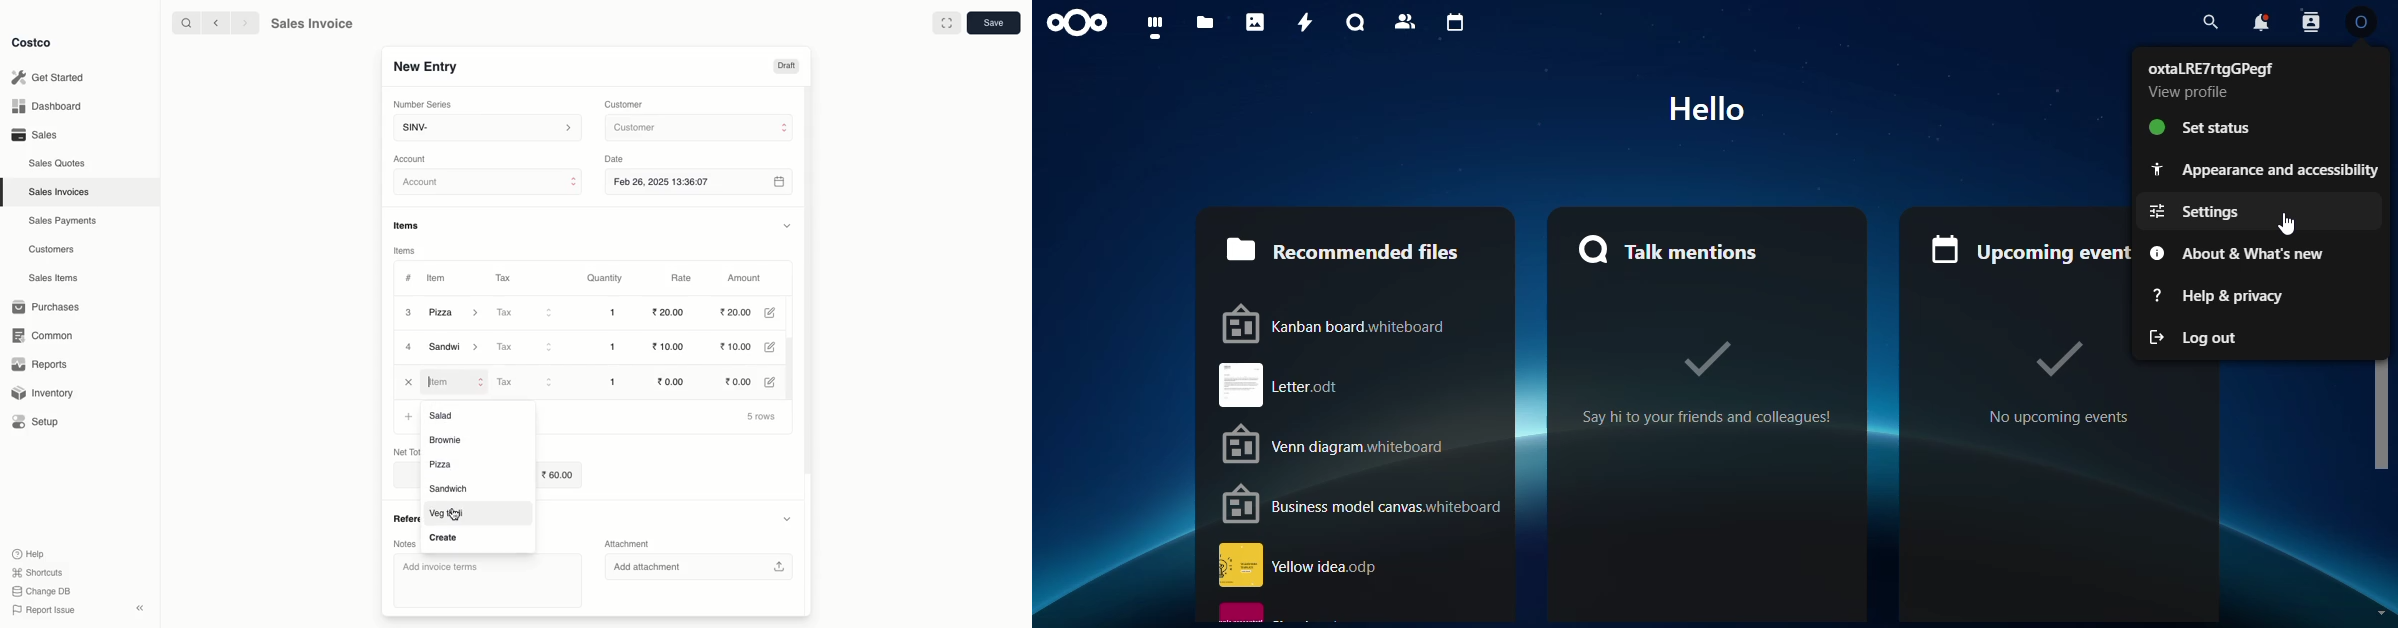  I want to click on Save, so click(996, 24).